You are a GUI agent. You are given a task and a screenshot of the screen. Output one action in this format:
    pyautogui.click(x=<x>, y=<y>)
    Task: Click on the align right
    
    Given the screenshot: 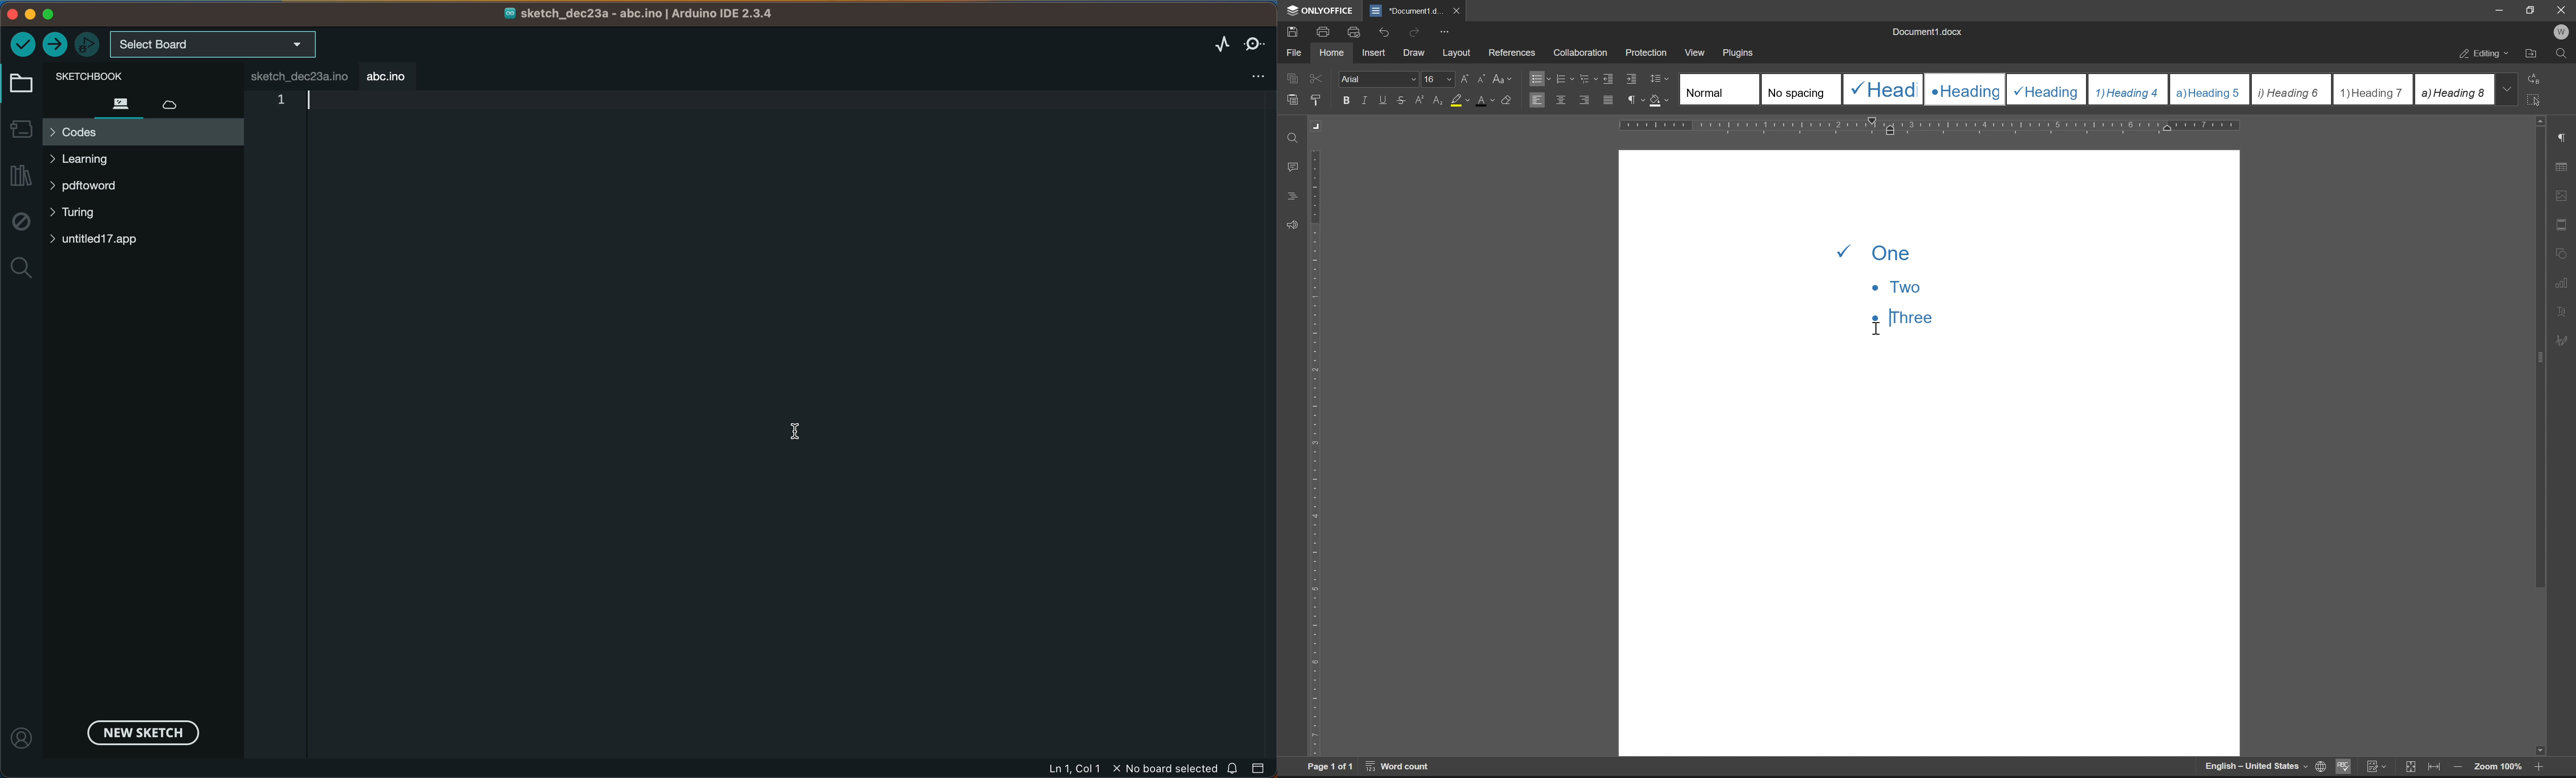 What is the action you would take?
    pyautogui.click(x=1586, y=99)
    